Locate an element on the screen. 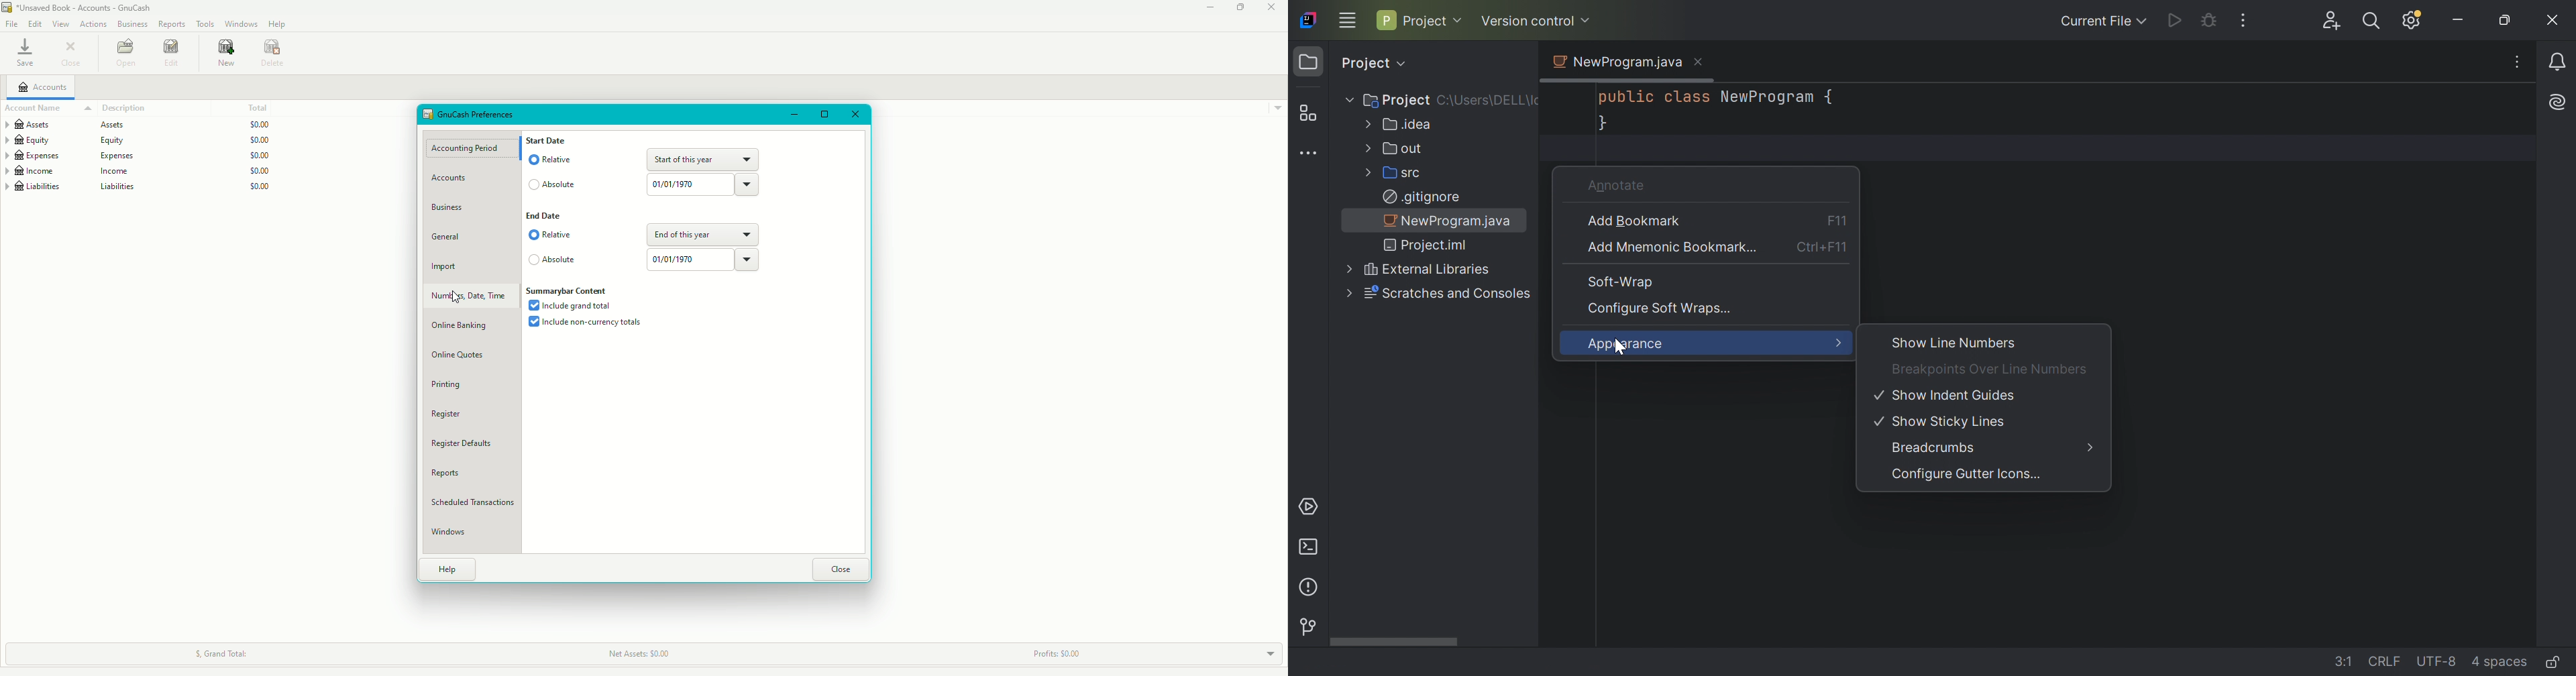 This screenshot has height=700, width=2576. Show Sticky Lines is located at coordinates (1943, 423).